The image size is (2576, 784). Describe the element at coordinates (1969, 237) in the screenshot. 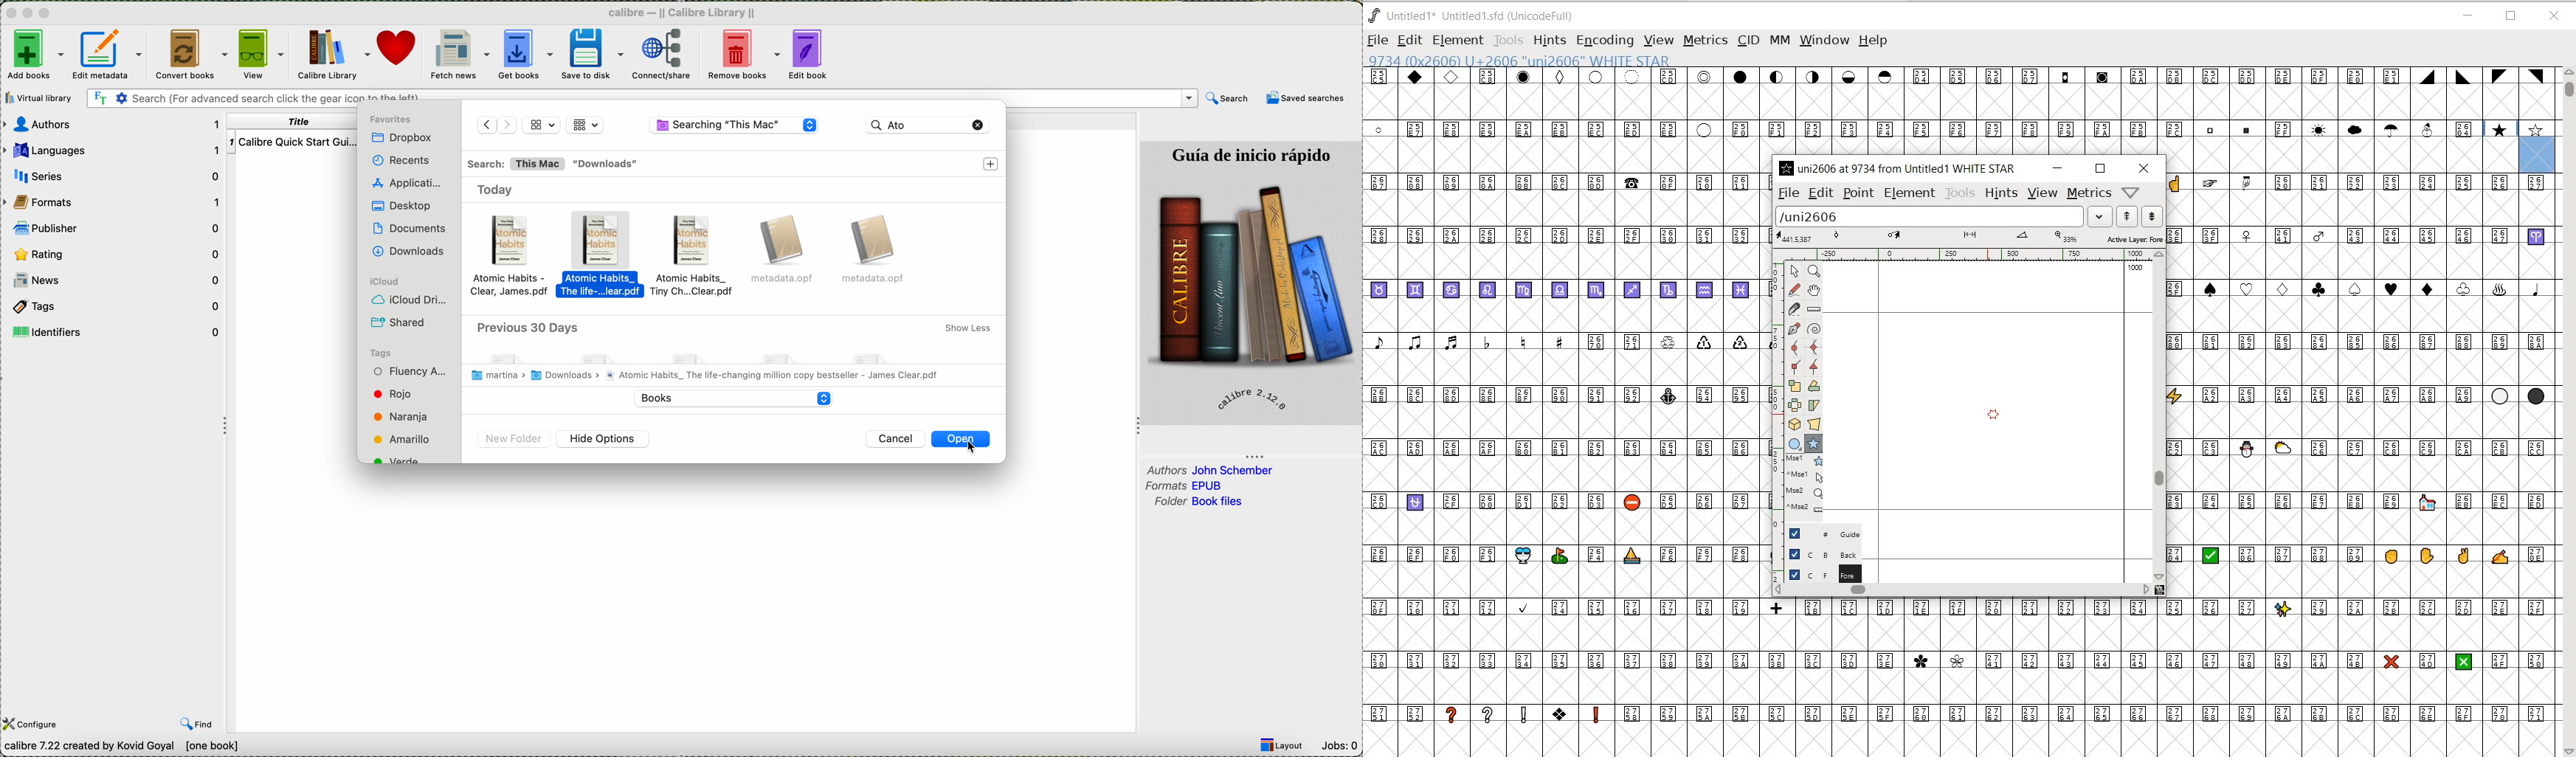

I see `ACTIVE LAYER` at that location.